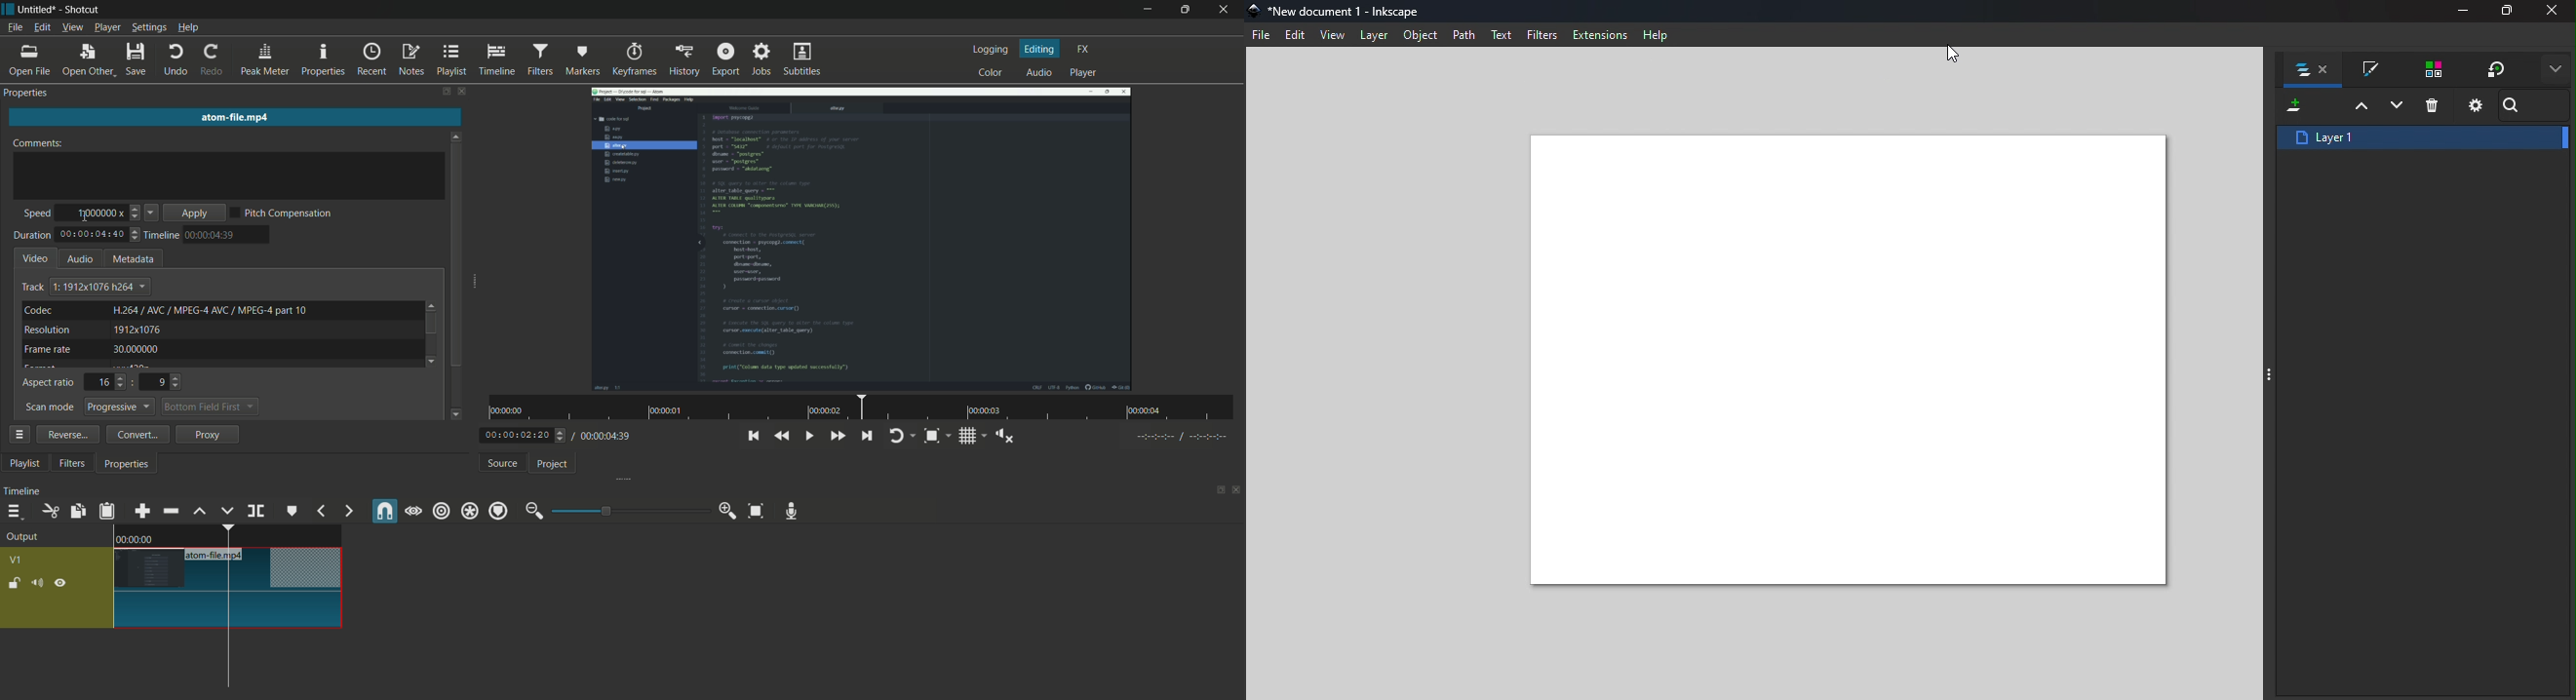 This screenshot has height=700, width=2576. What do you see at coordinates (106, 511) in the screenshot?
I see `paste` at bounding box center [106, 511].